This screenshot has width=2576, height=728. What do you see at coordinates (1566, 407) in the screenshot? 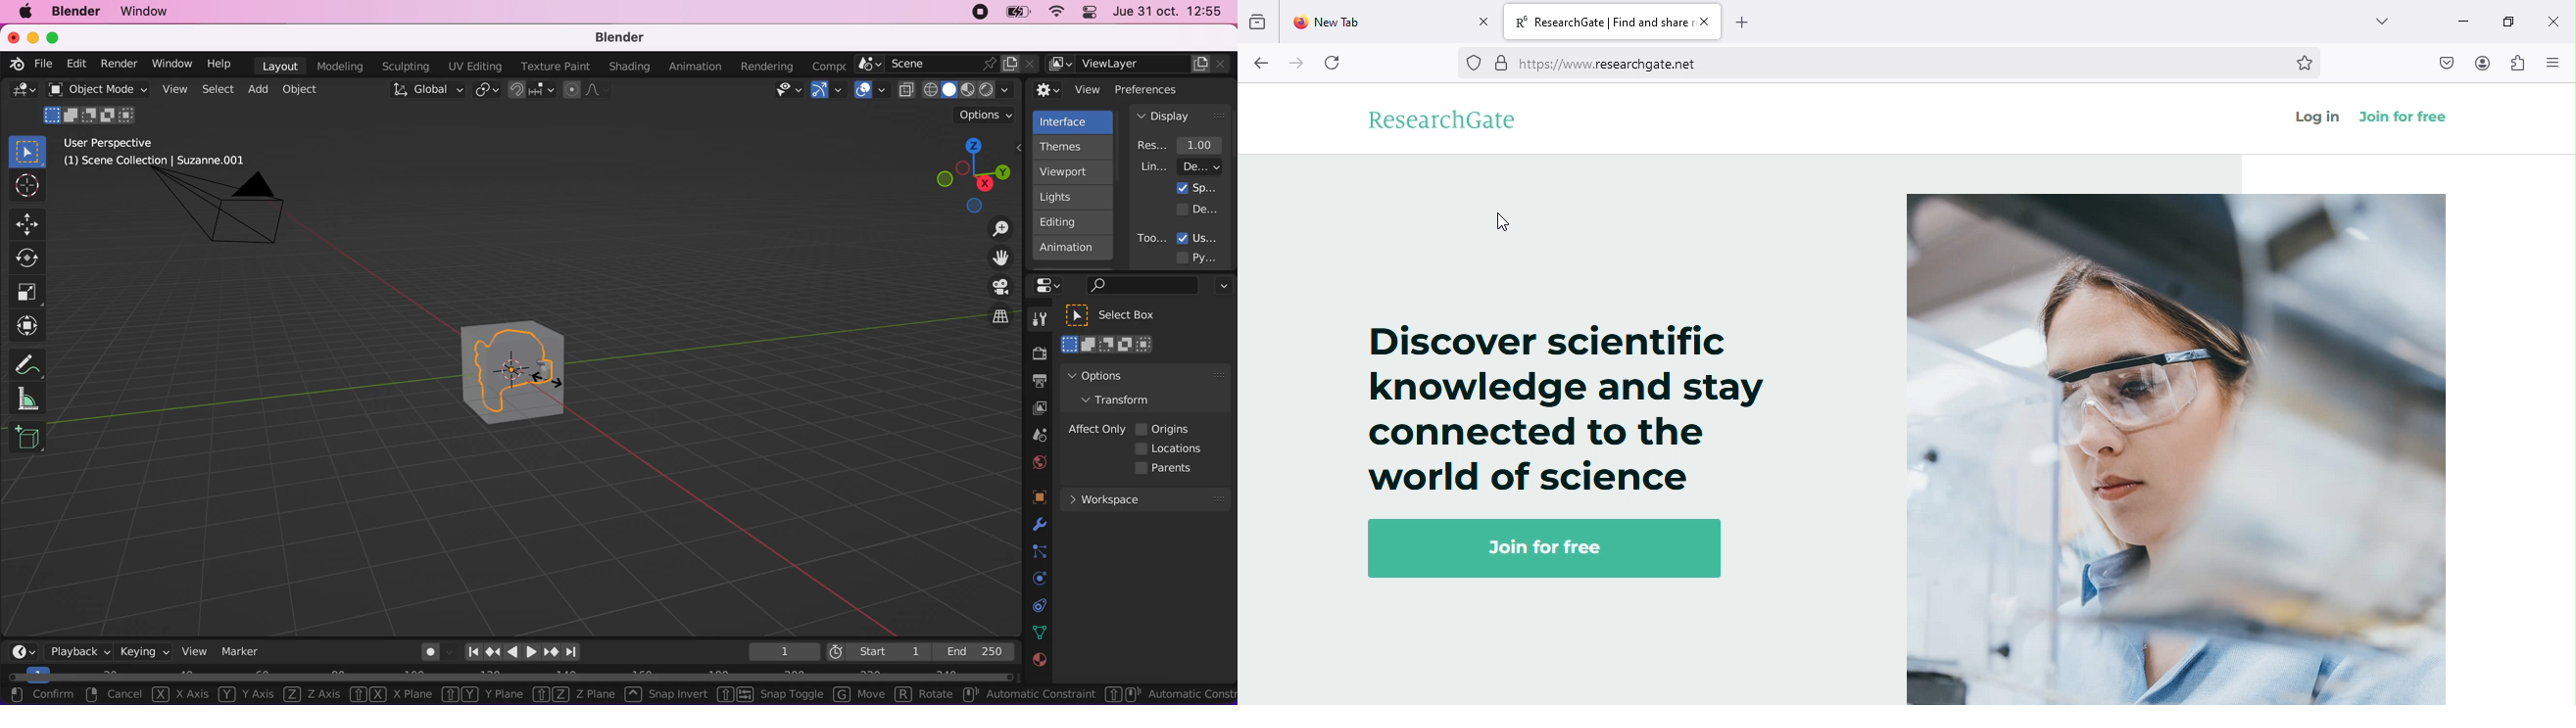
I see `Discover scientific knowledge and stay connected to the world of science` at bounding box center [1566, 407].